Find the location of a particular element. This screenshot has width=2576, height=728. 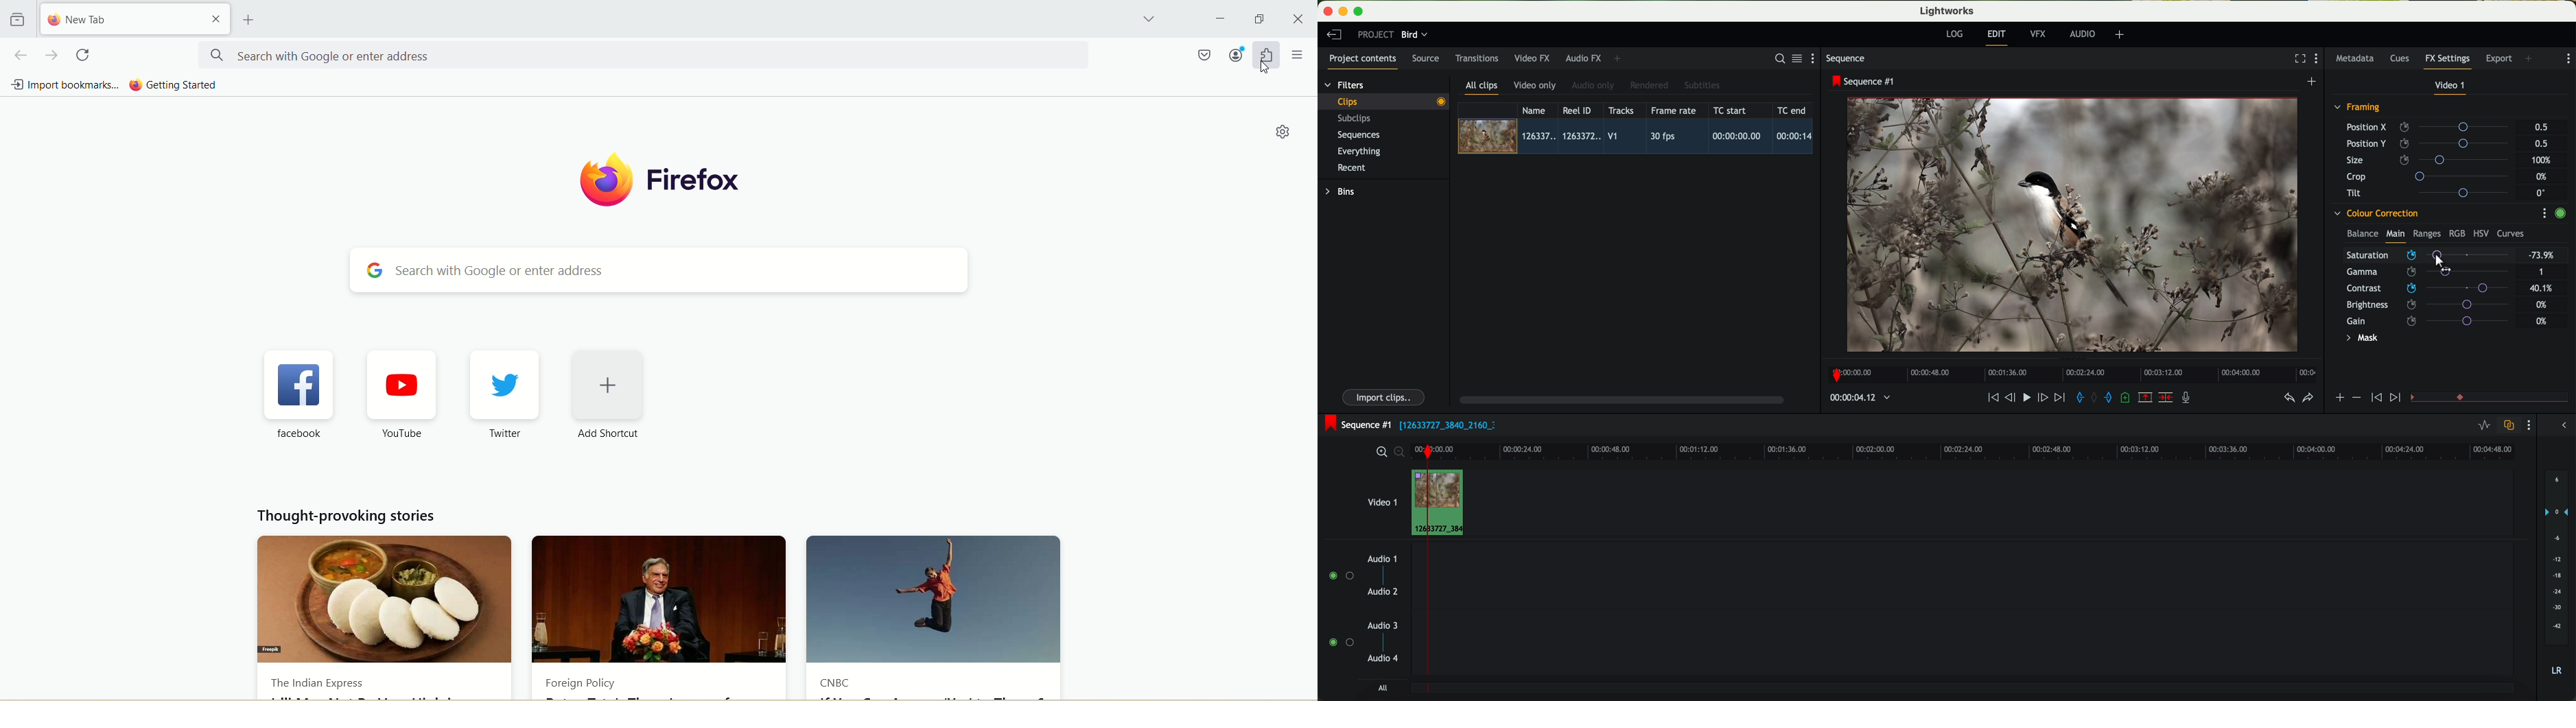

sequence #1 is located at coordinates (1355, 425).